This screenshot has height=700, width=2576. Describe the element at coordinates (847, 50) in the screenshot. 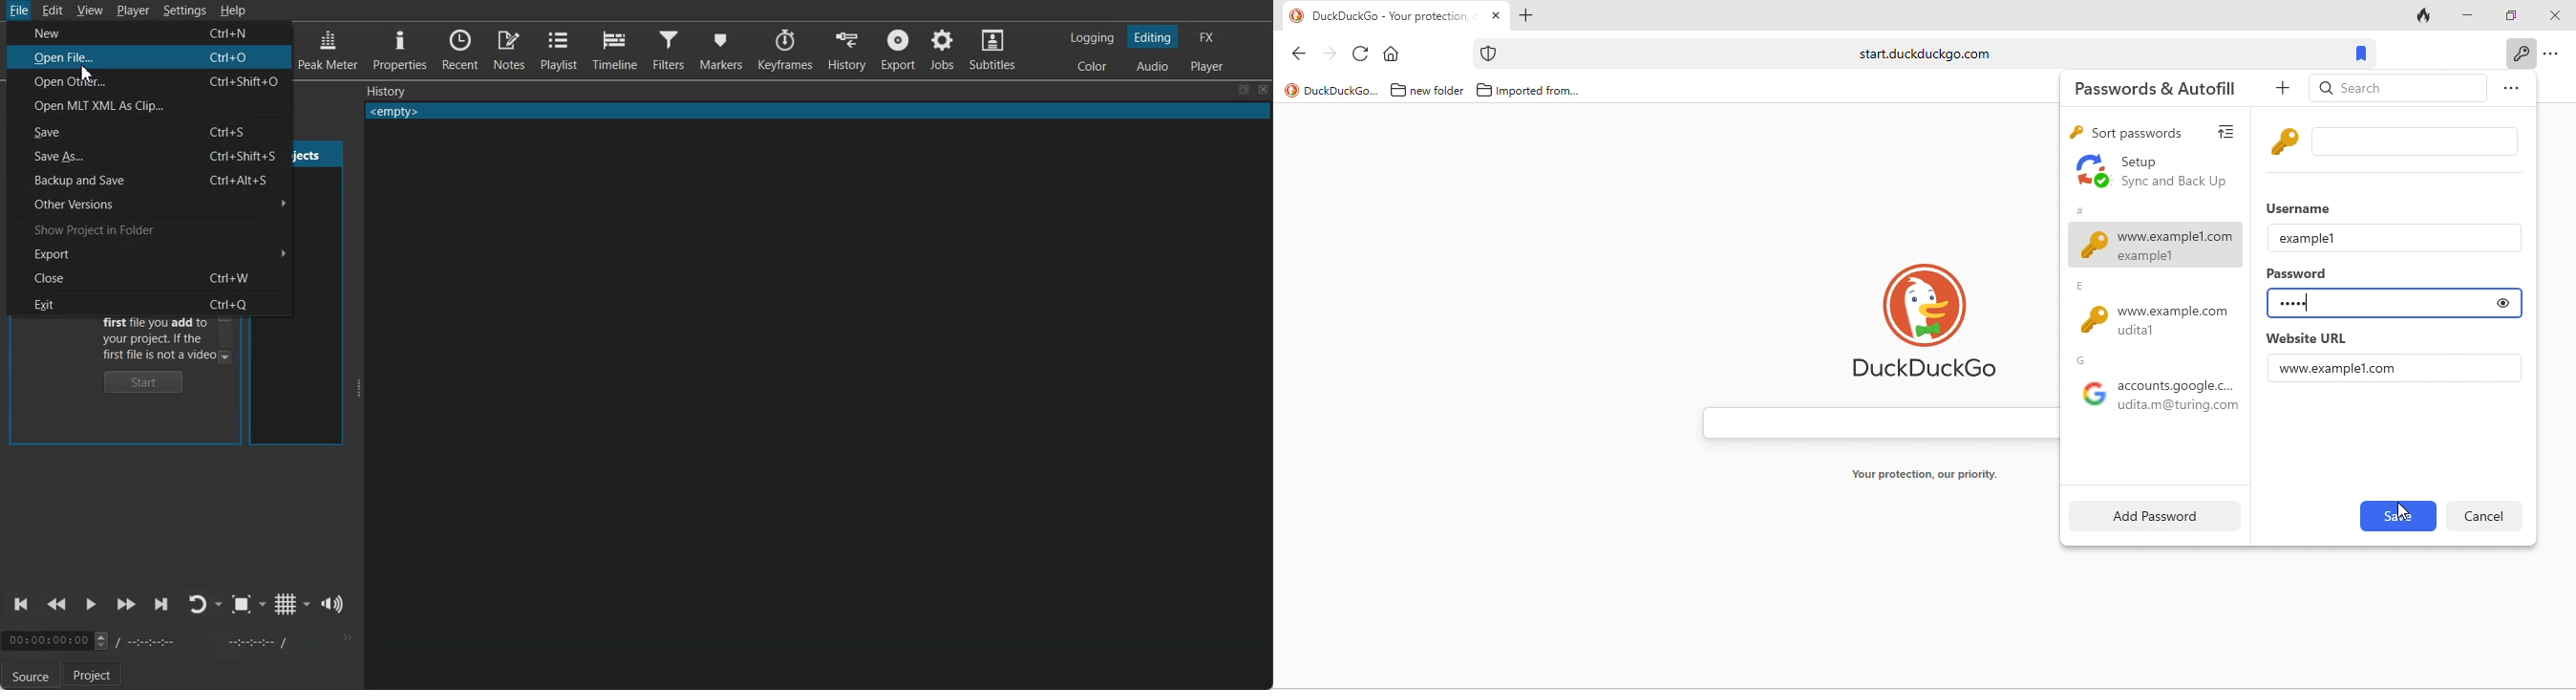

I see `History` at that location.